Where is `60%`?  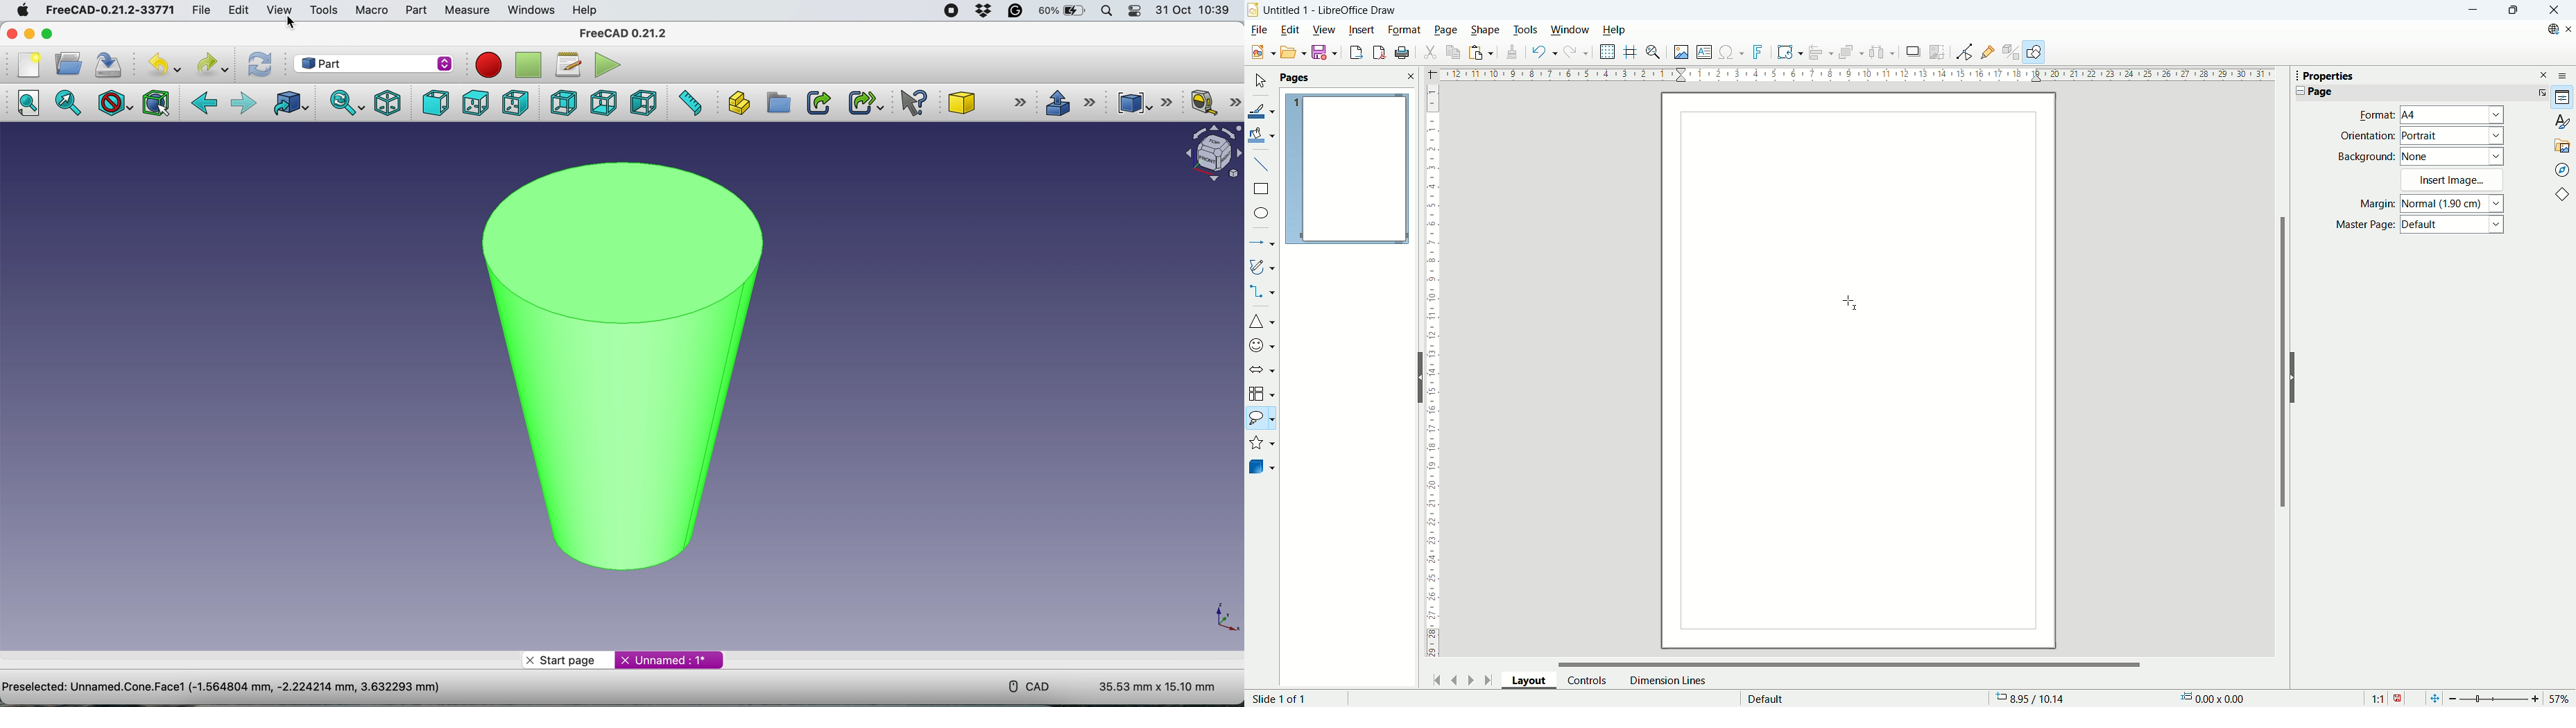 60% is located at coordinates (1062, 12).